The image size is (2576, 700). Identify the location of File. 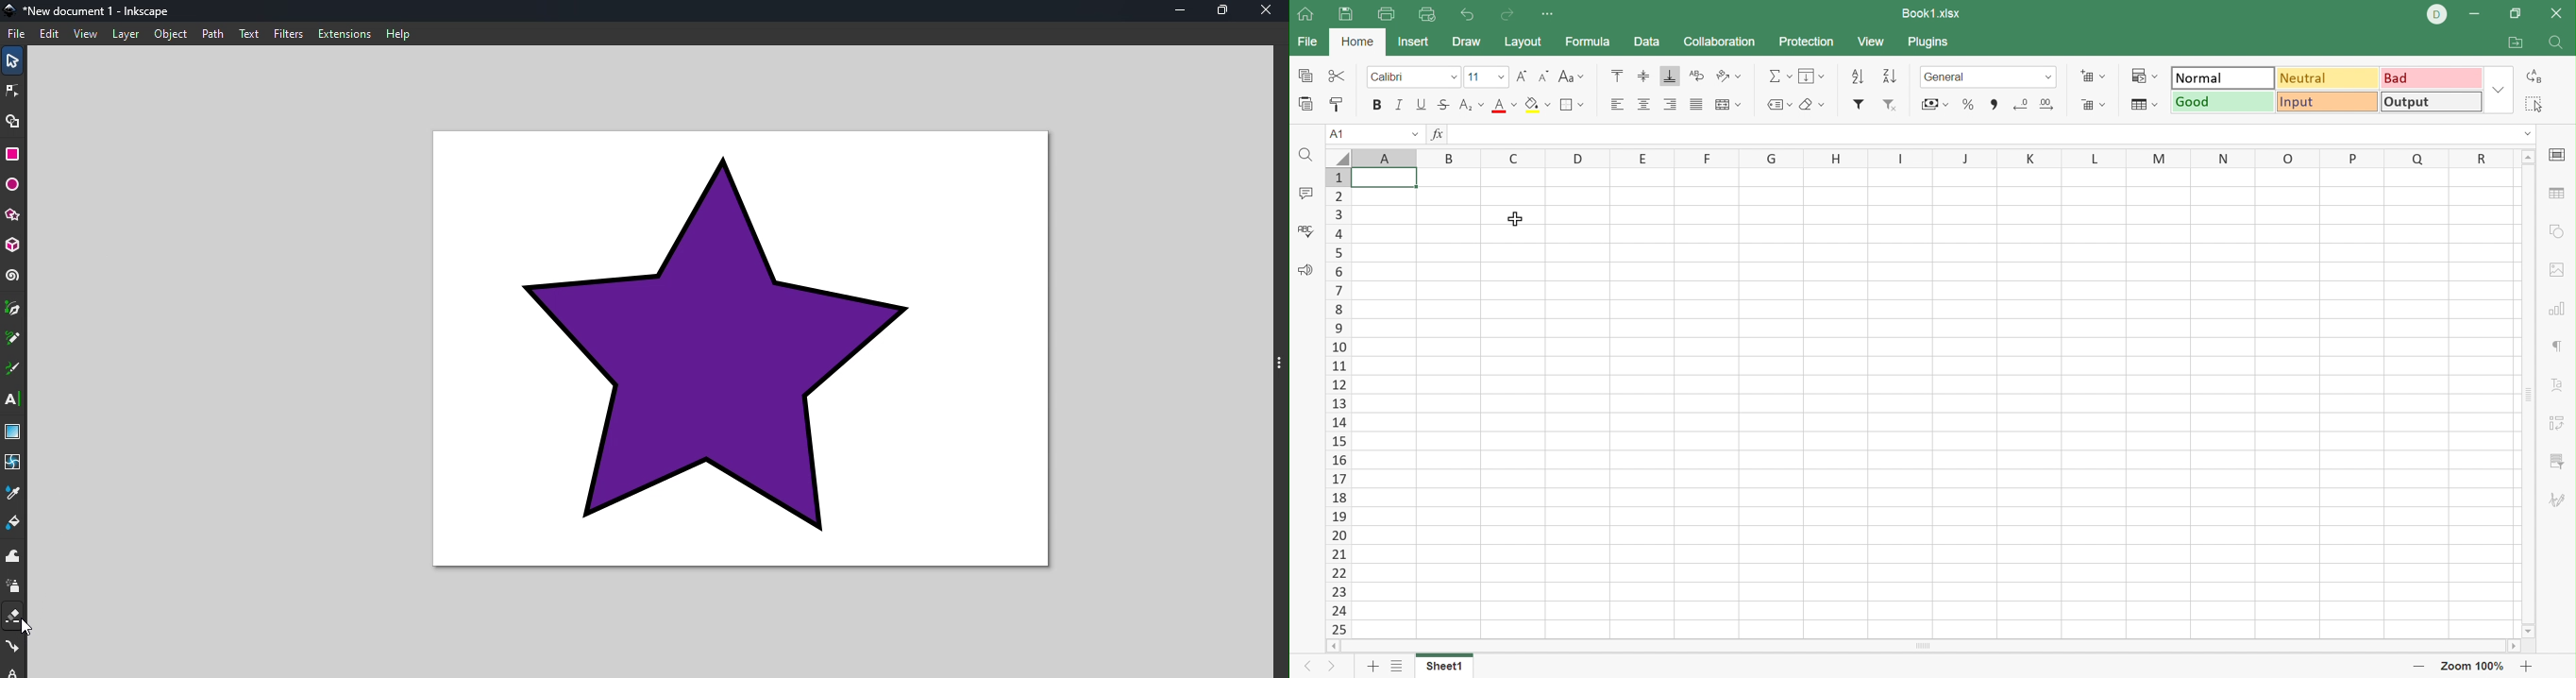
(1307, 42).